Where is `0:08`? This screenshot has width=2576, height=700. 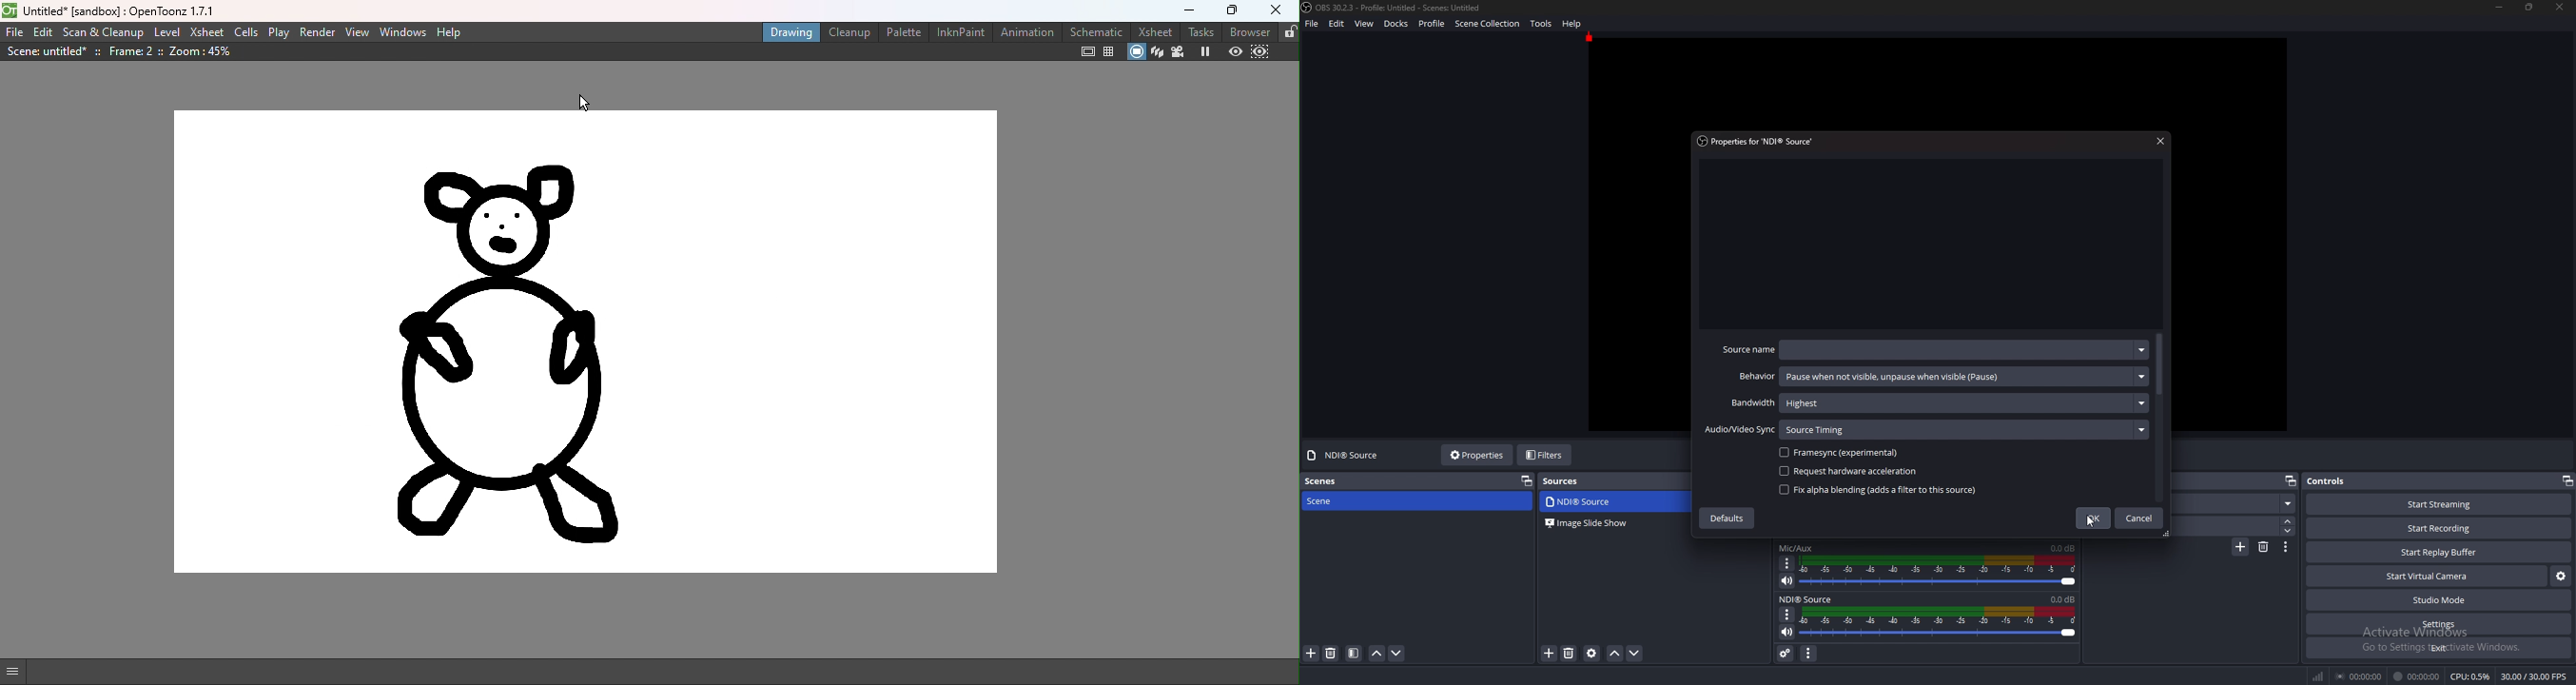 0:08 is located at coordinates (2063, 599).